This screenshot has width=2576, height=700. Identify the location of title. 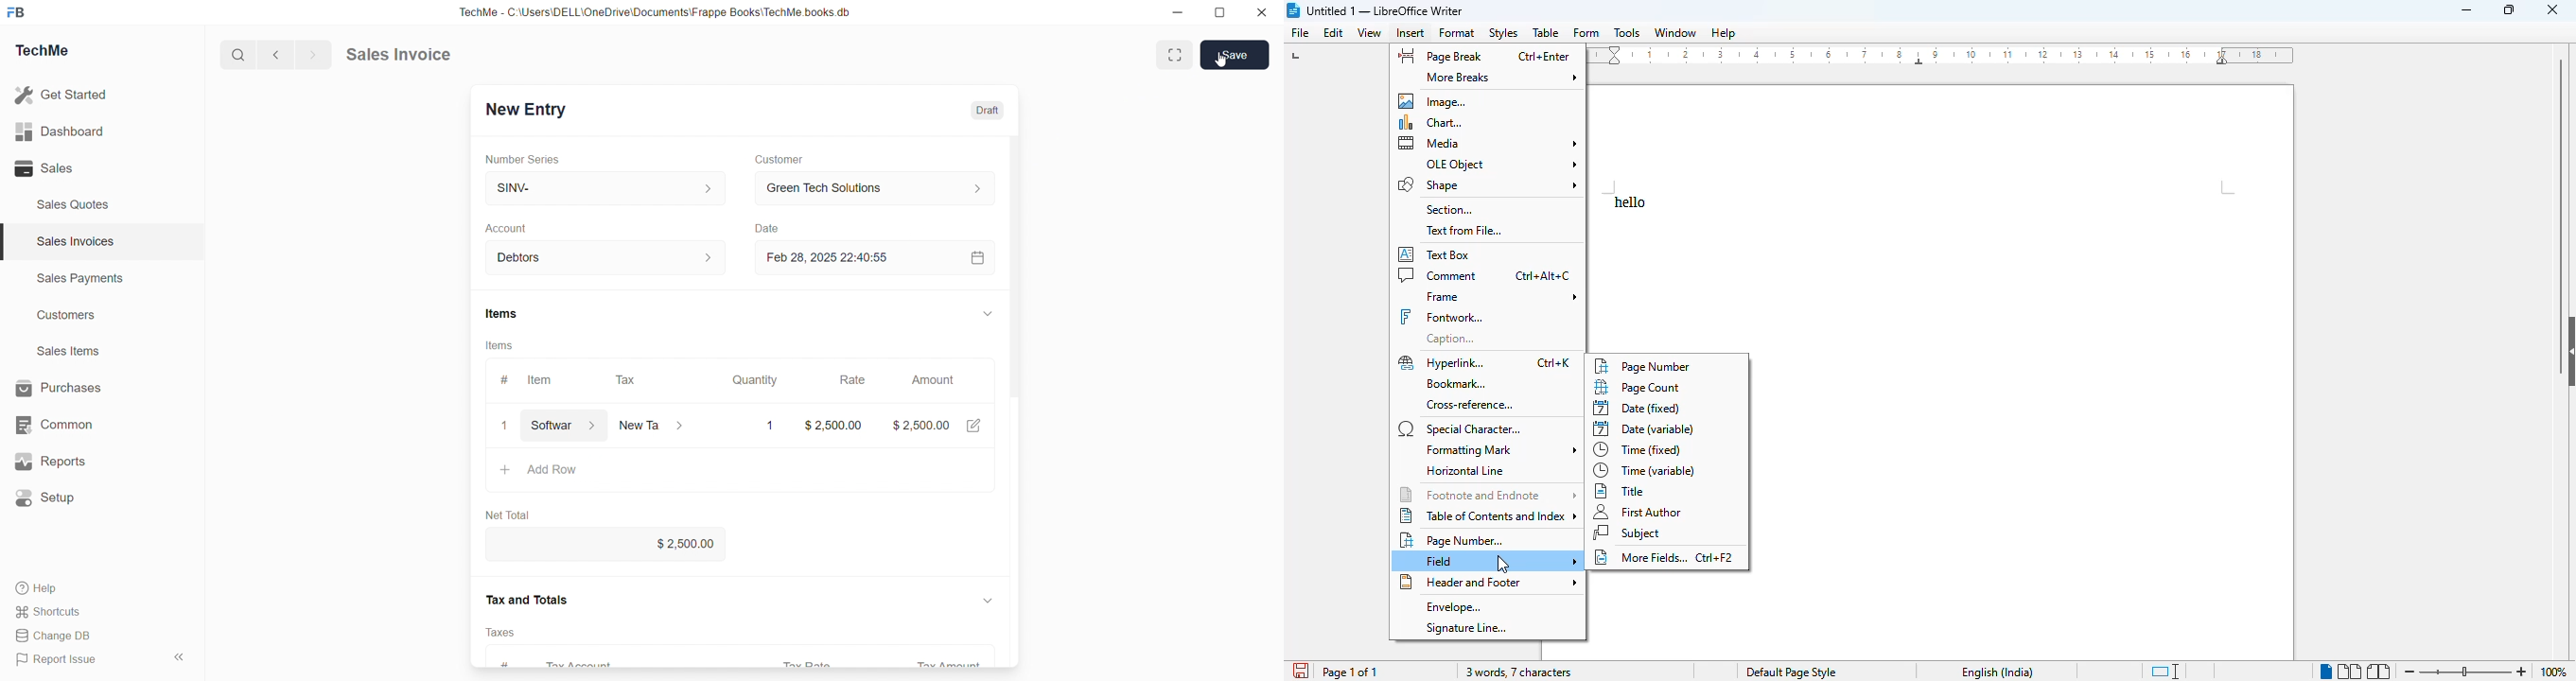
(1621, 491).